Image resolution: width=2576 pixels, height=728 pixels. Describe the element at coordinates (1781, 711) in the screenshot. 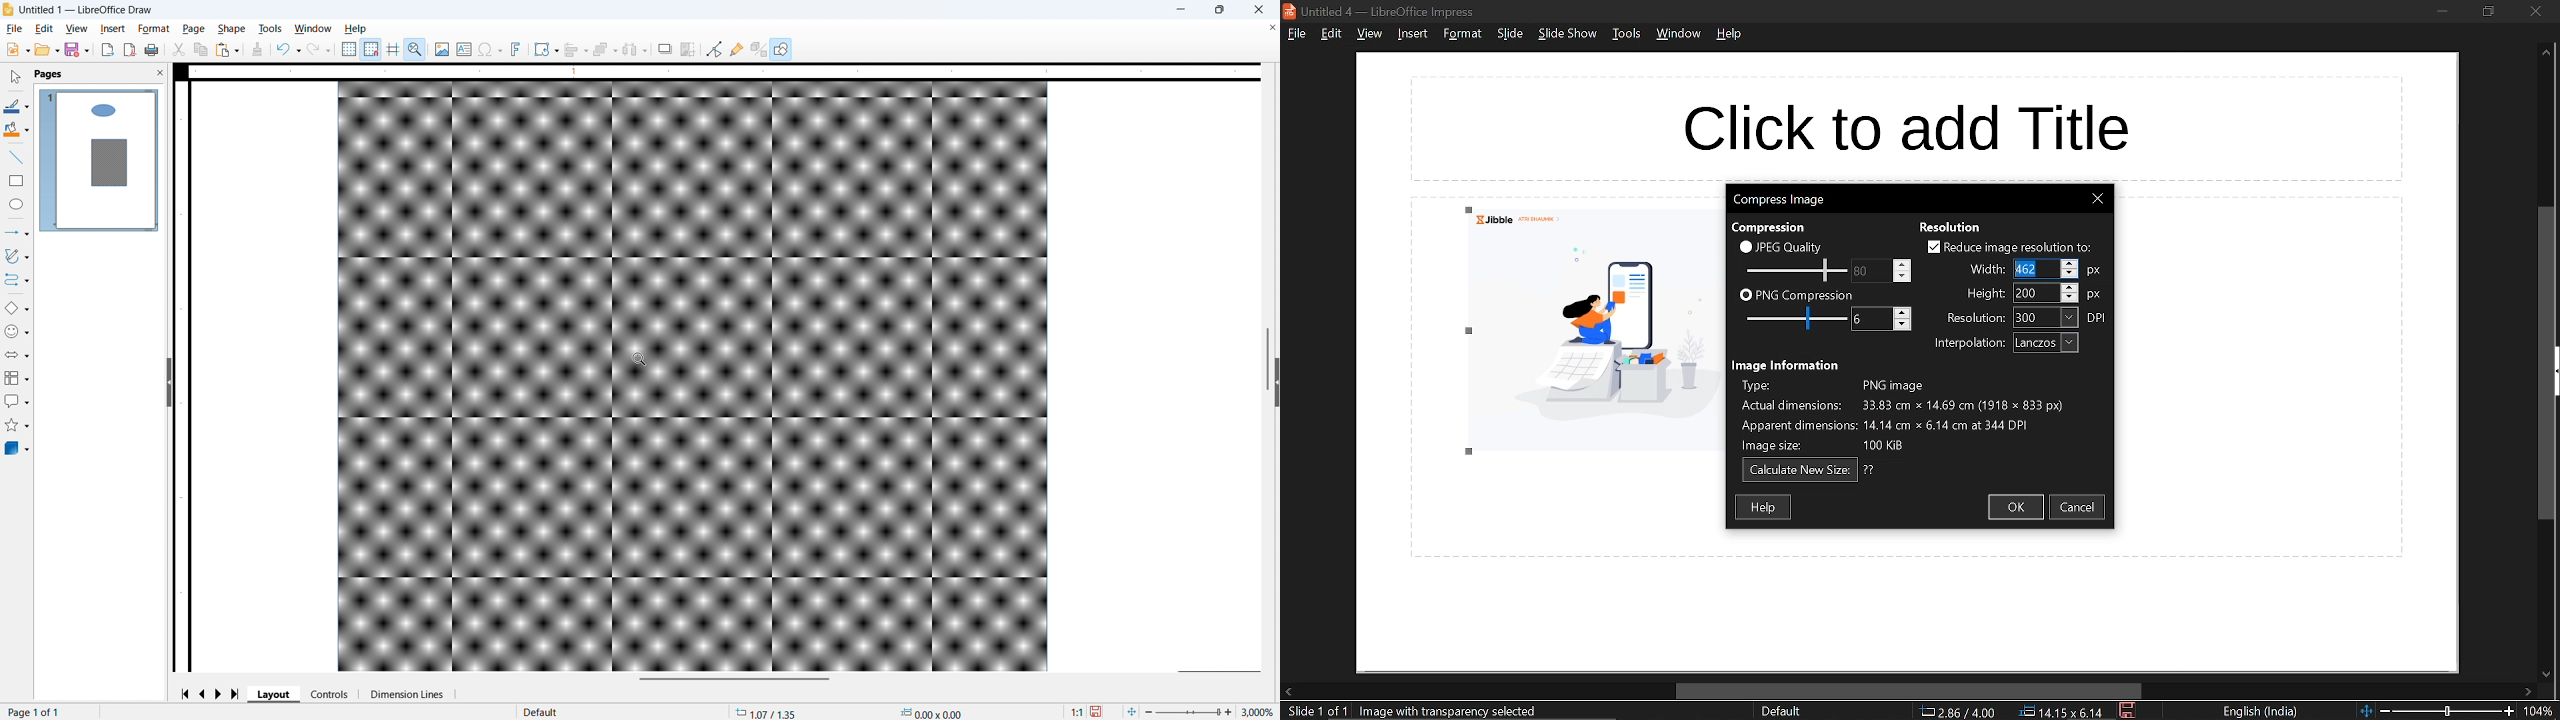

I see `slide style` at that location.